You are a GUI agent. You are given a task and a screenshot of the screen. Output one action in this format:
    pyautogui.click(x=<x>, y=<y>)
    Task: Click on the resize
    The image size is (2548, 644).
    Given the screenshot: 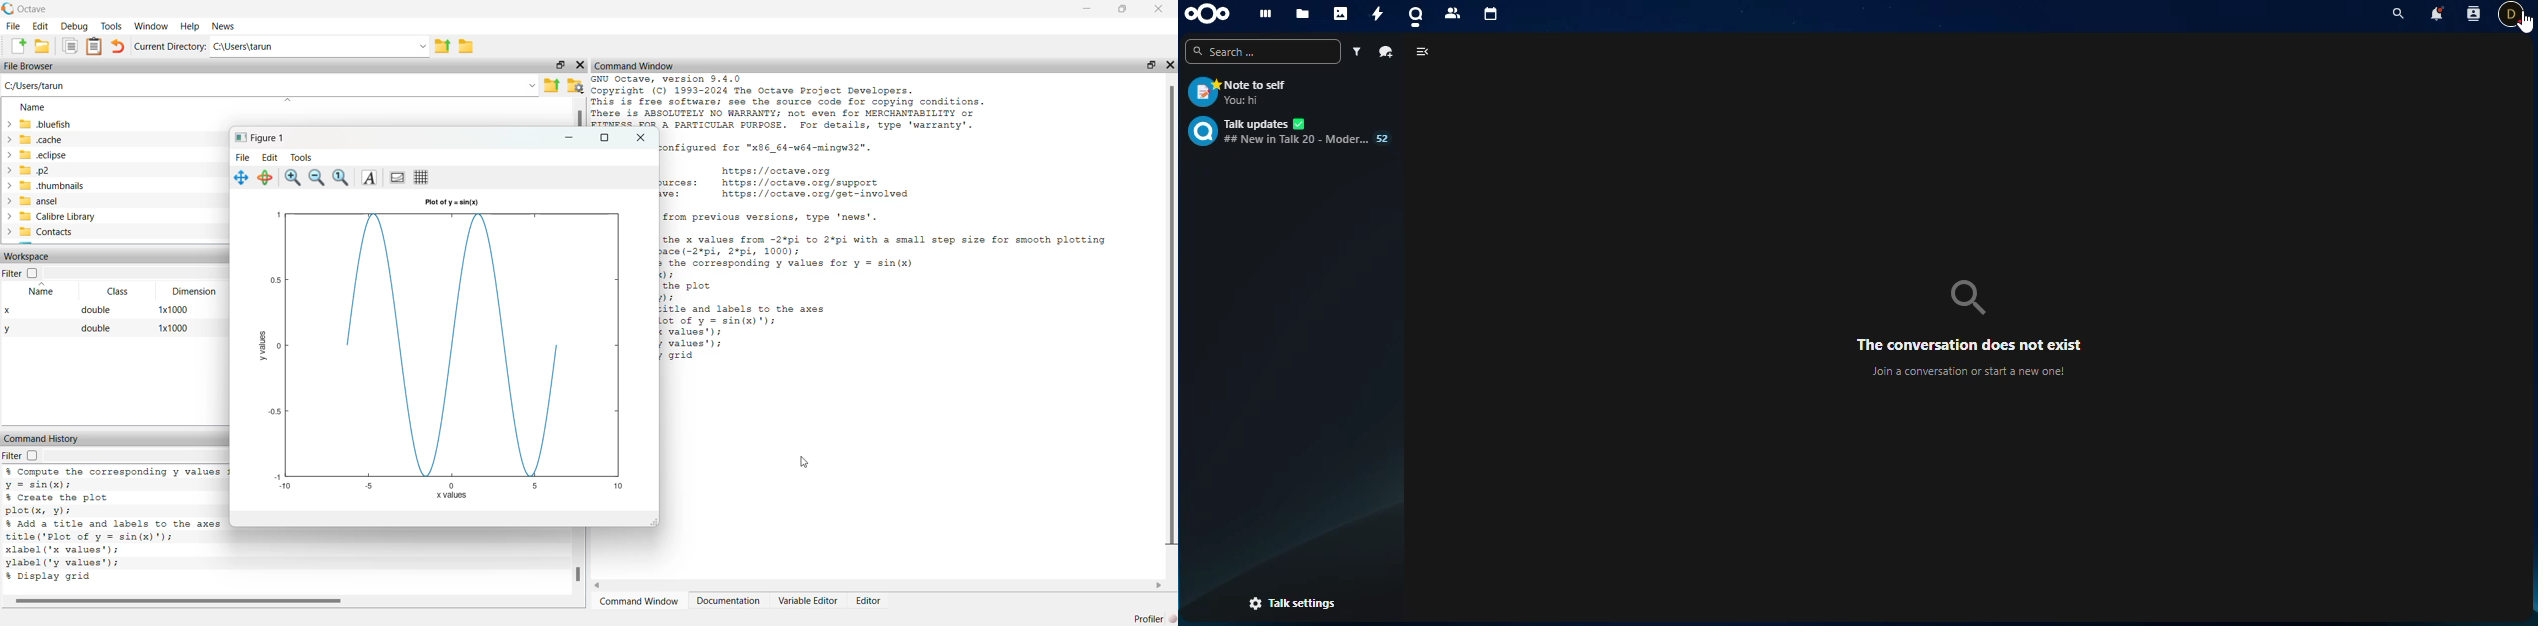 What is the action you would take?
    pyautogui.click(x=562, y=64)
    